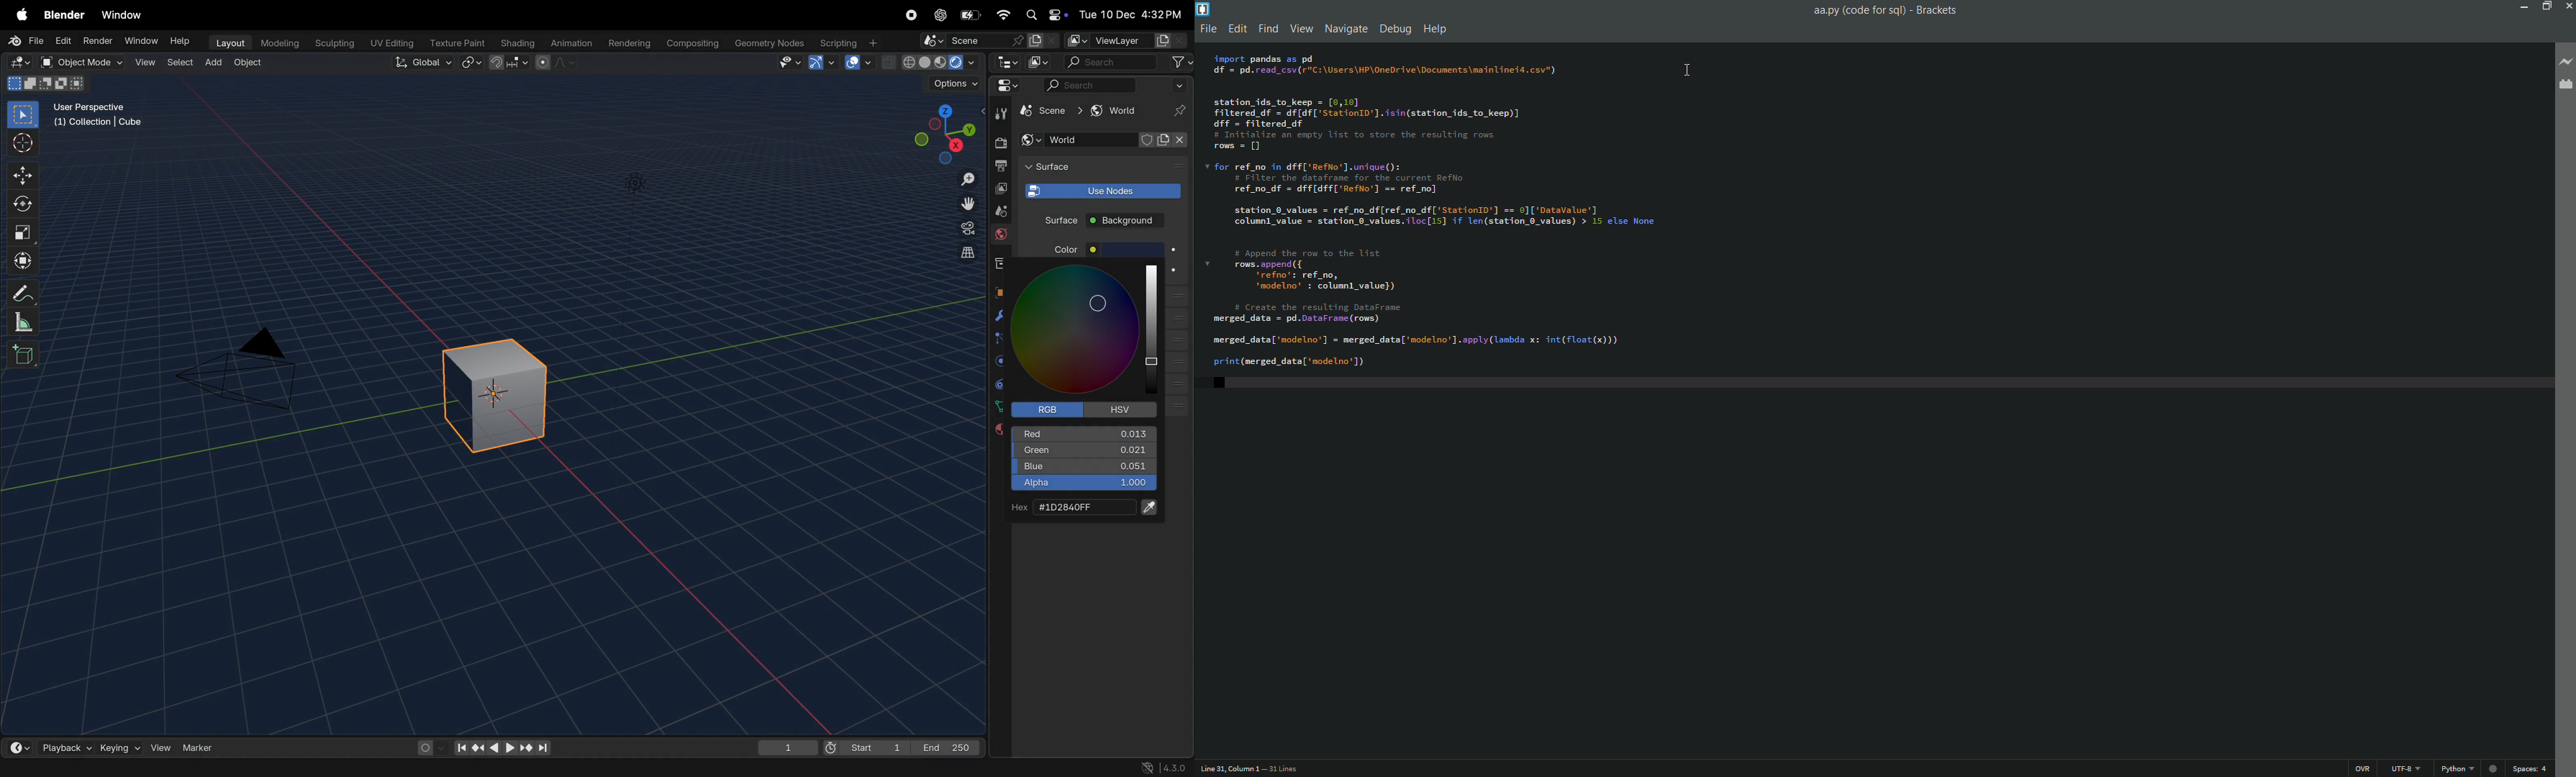  What do you see at coordinates (62, 745) in the screenshot?
I see `playback` at bounding box center [62, 745].